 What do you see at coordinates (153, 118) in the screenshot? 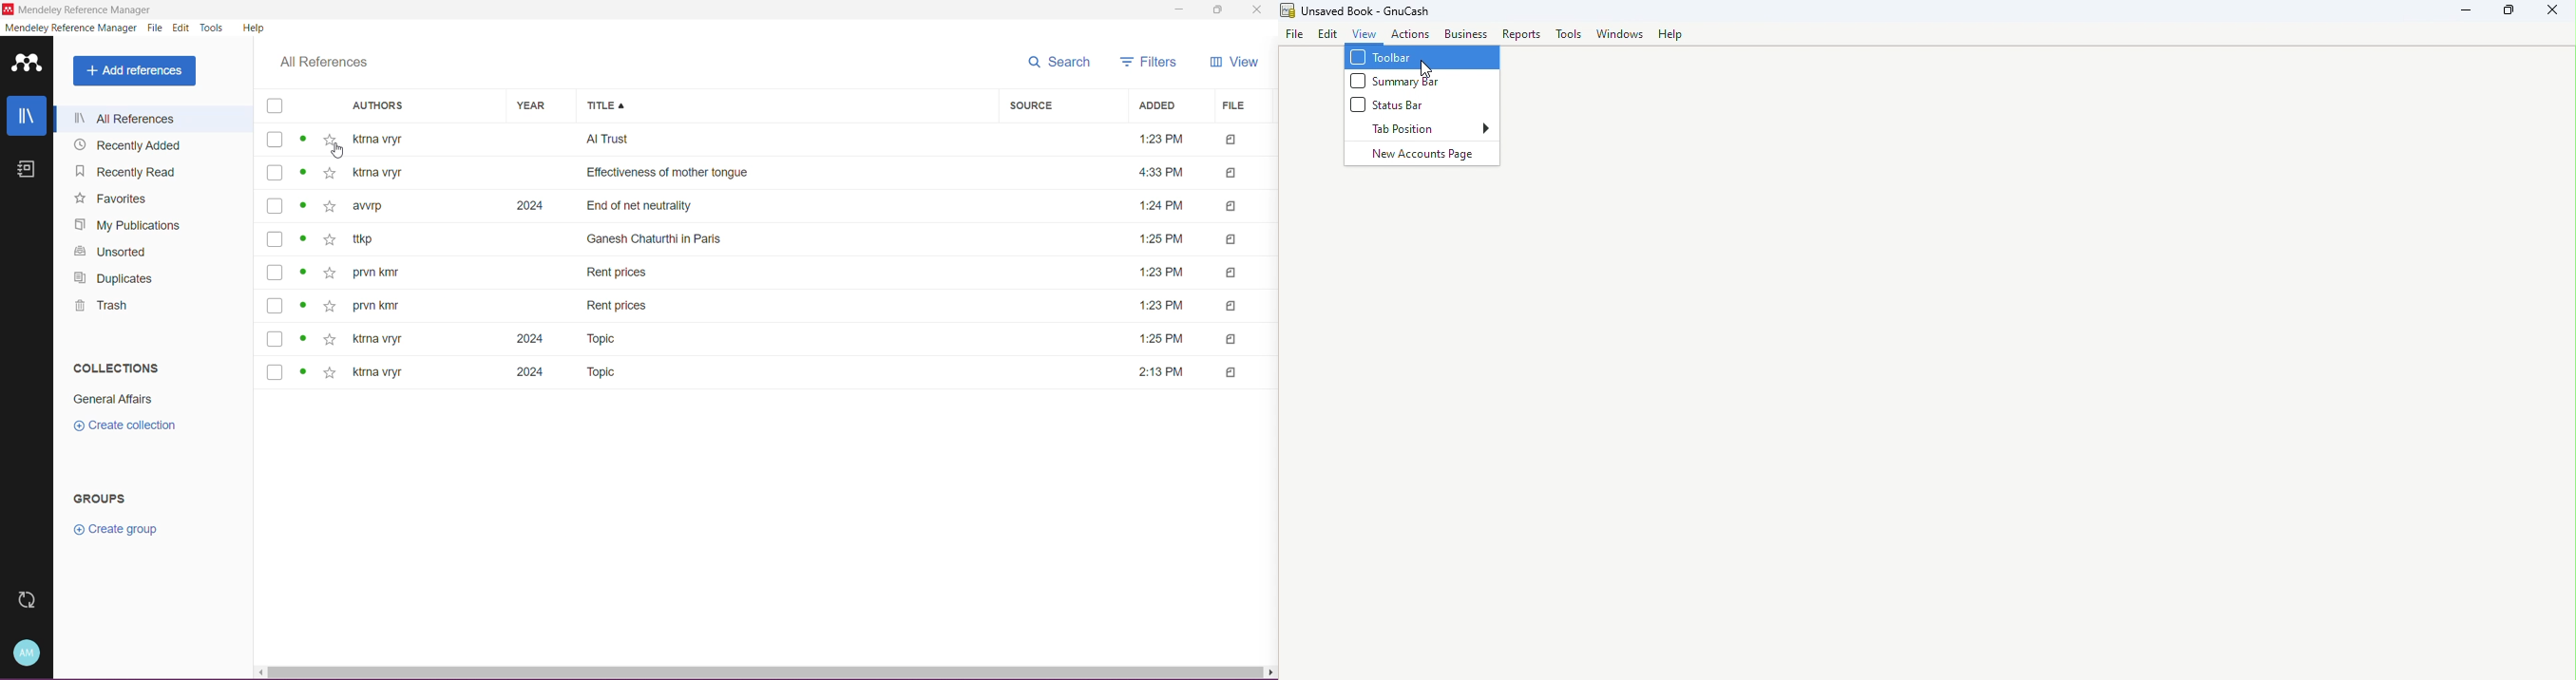
I see `All References` at bounding box center [153, 118].